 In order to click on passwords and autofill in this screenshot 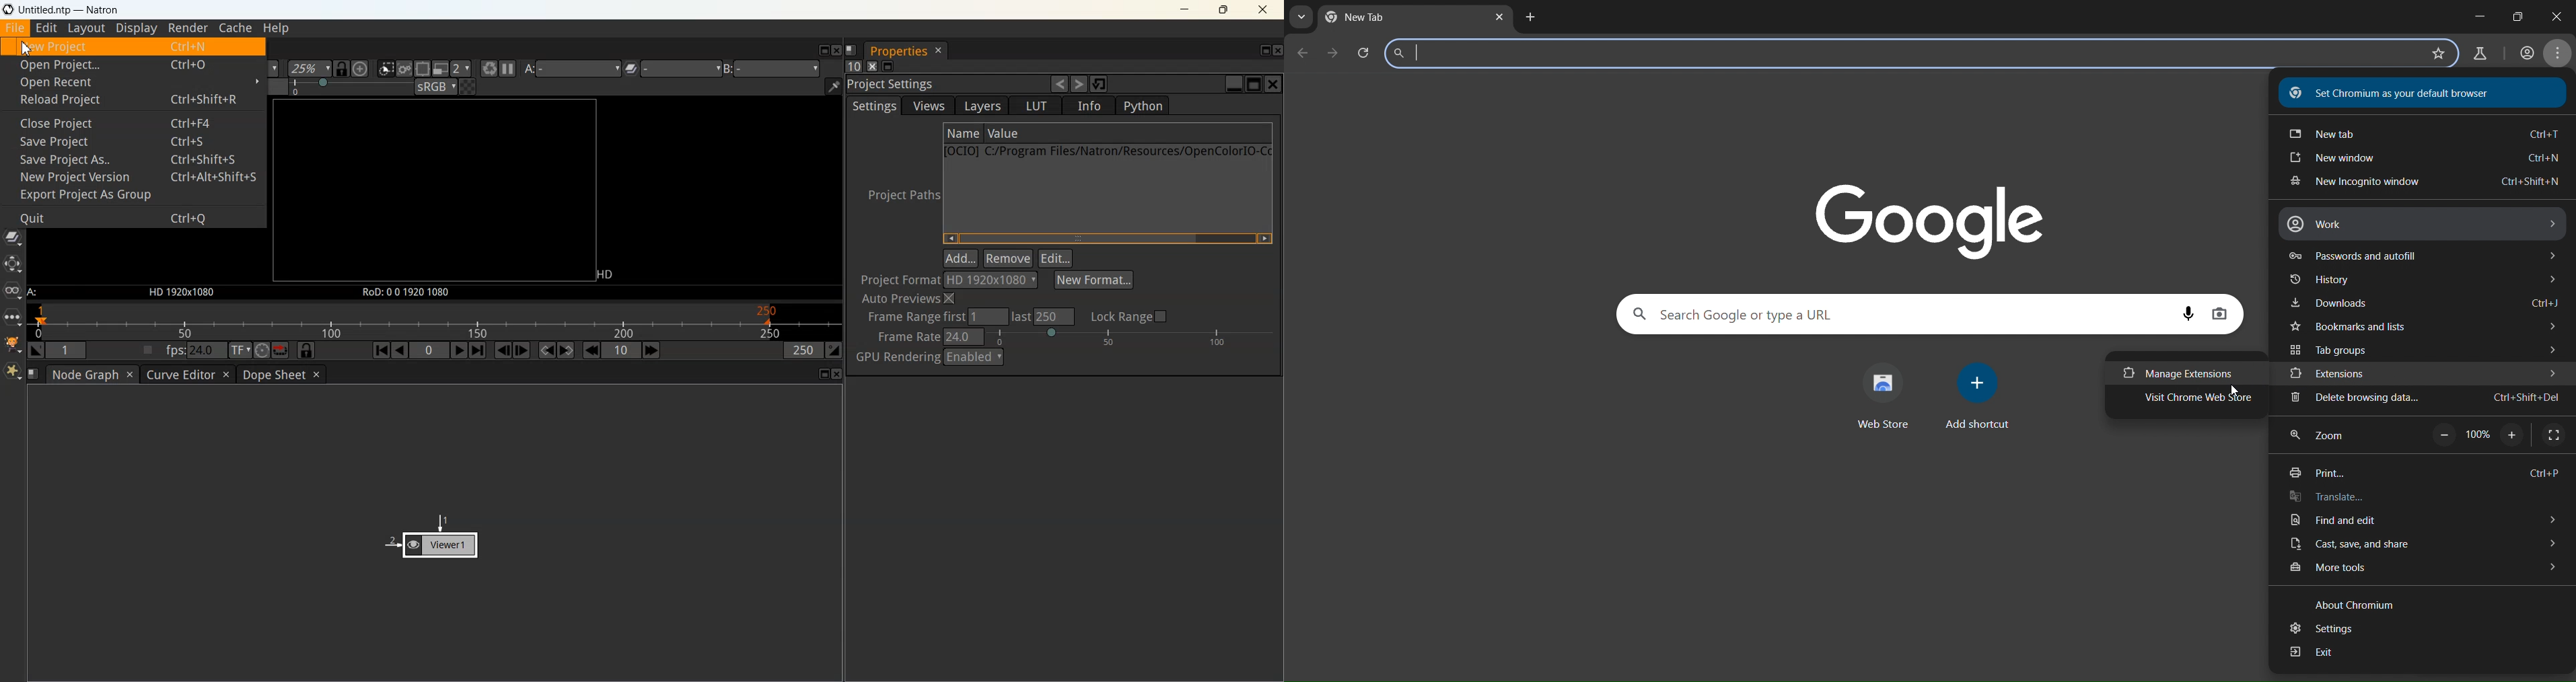, I will do `click(2427, 257)`.